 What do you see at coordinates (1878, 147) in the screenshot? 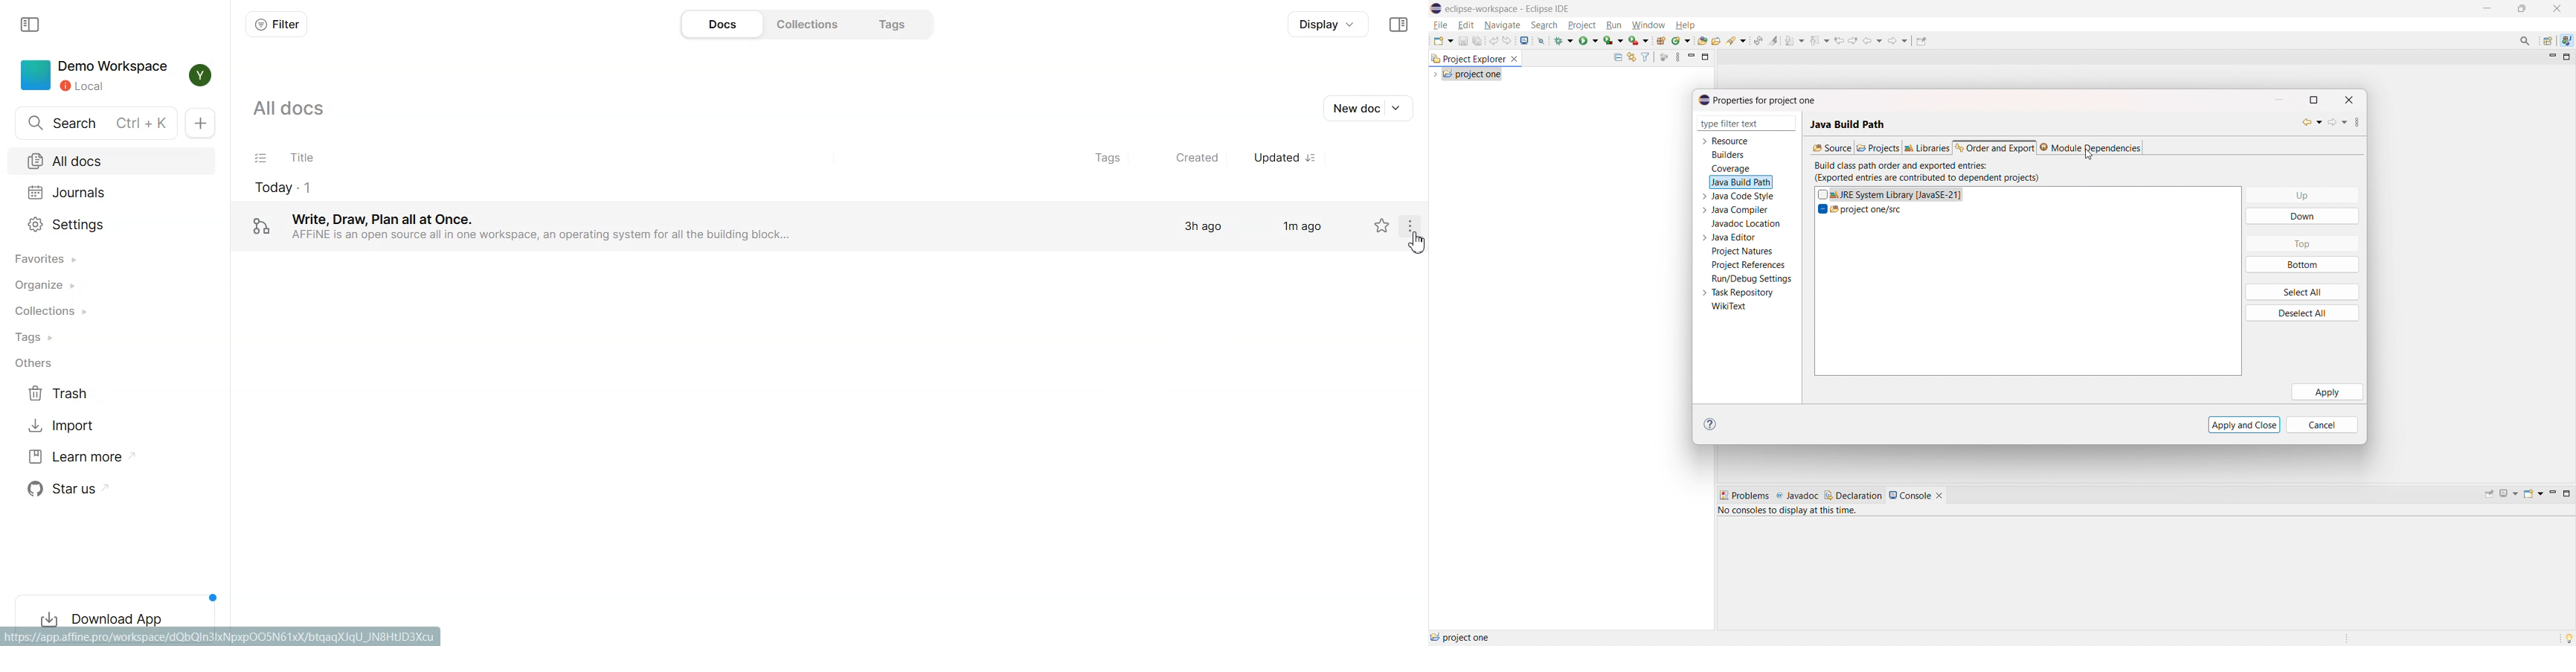
I see `projects` at bounding box center [1878, 147].